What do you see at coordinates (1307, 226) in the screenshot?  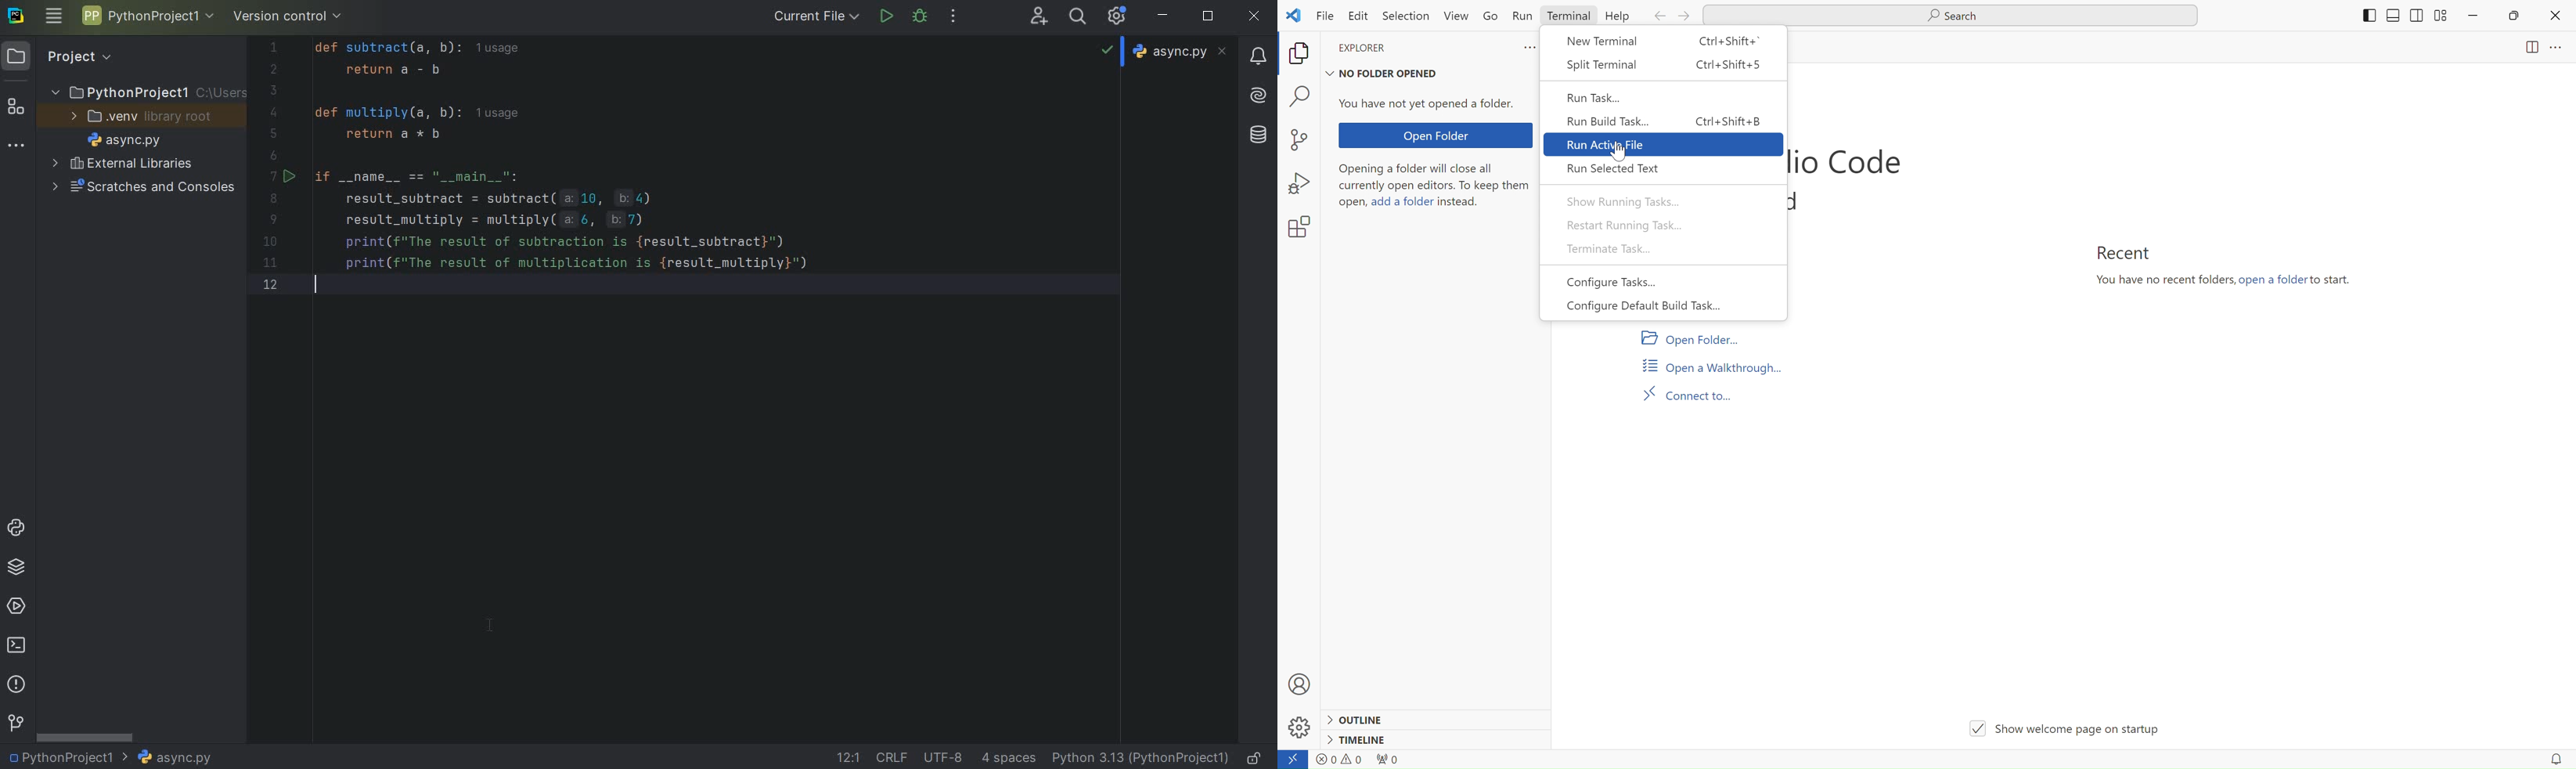 I see `settings` at bounding box center [1307, 226].